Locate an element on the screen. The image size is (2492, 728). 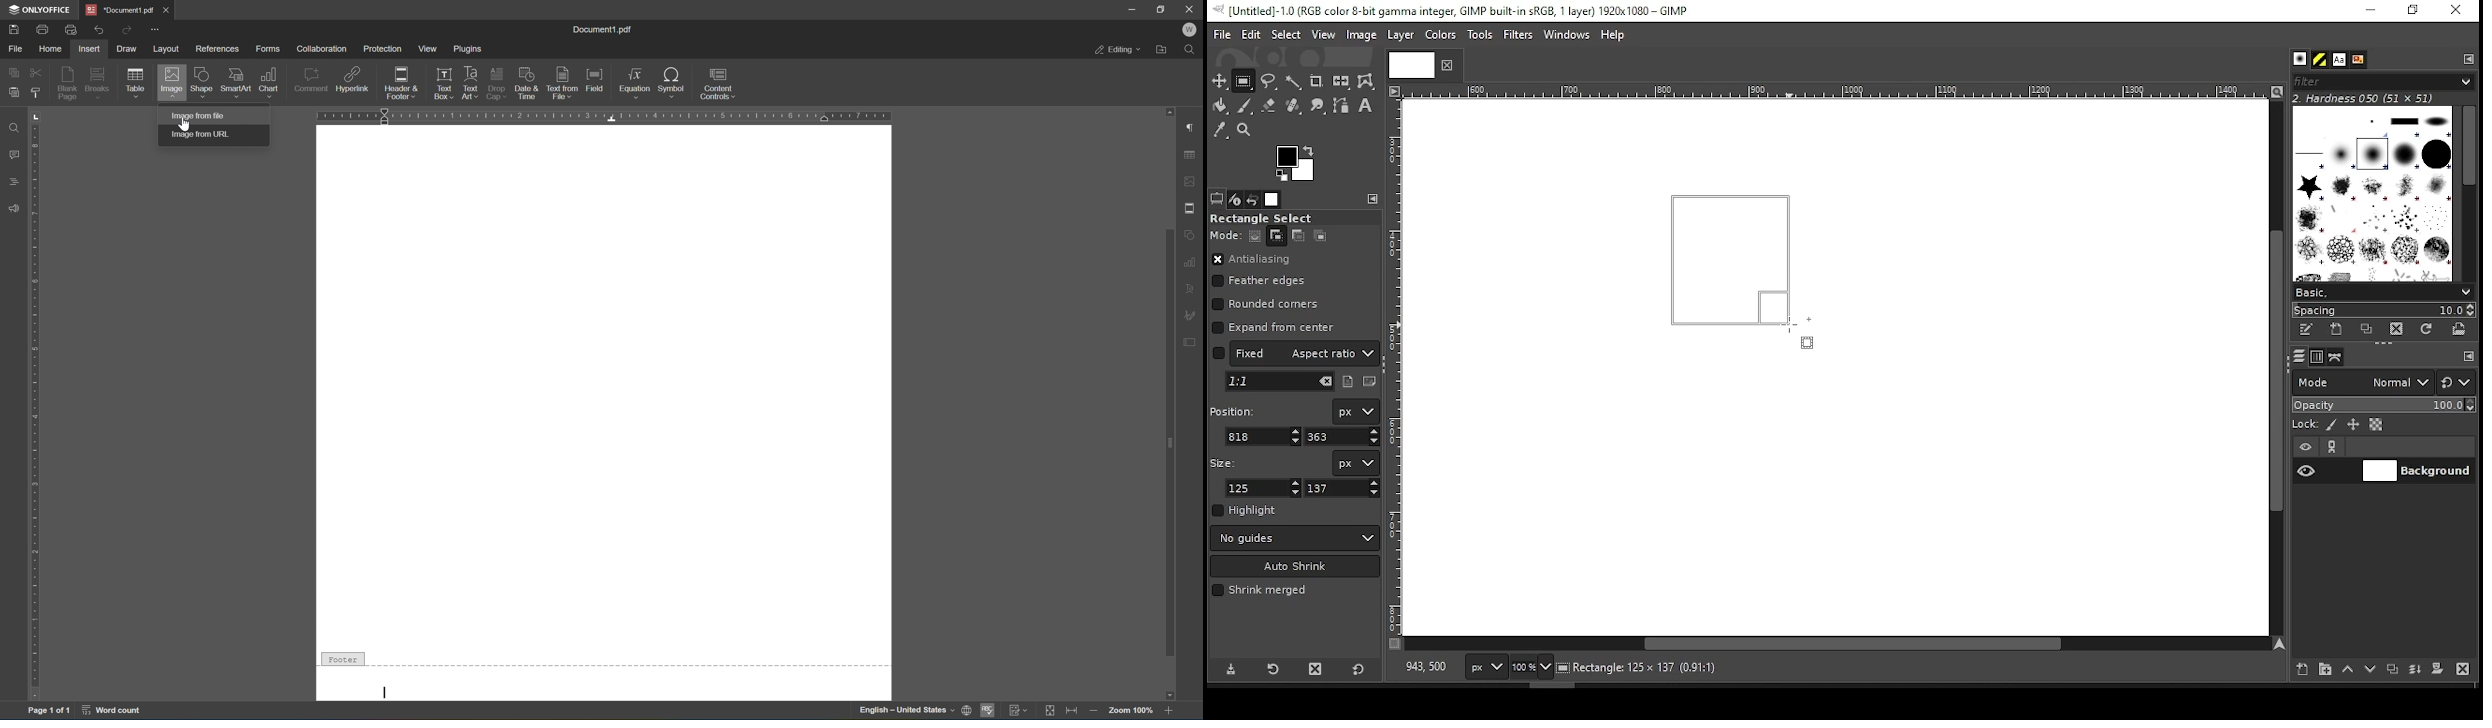
edit header or footer is located at coordinates (452, 94).